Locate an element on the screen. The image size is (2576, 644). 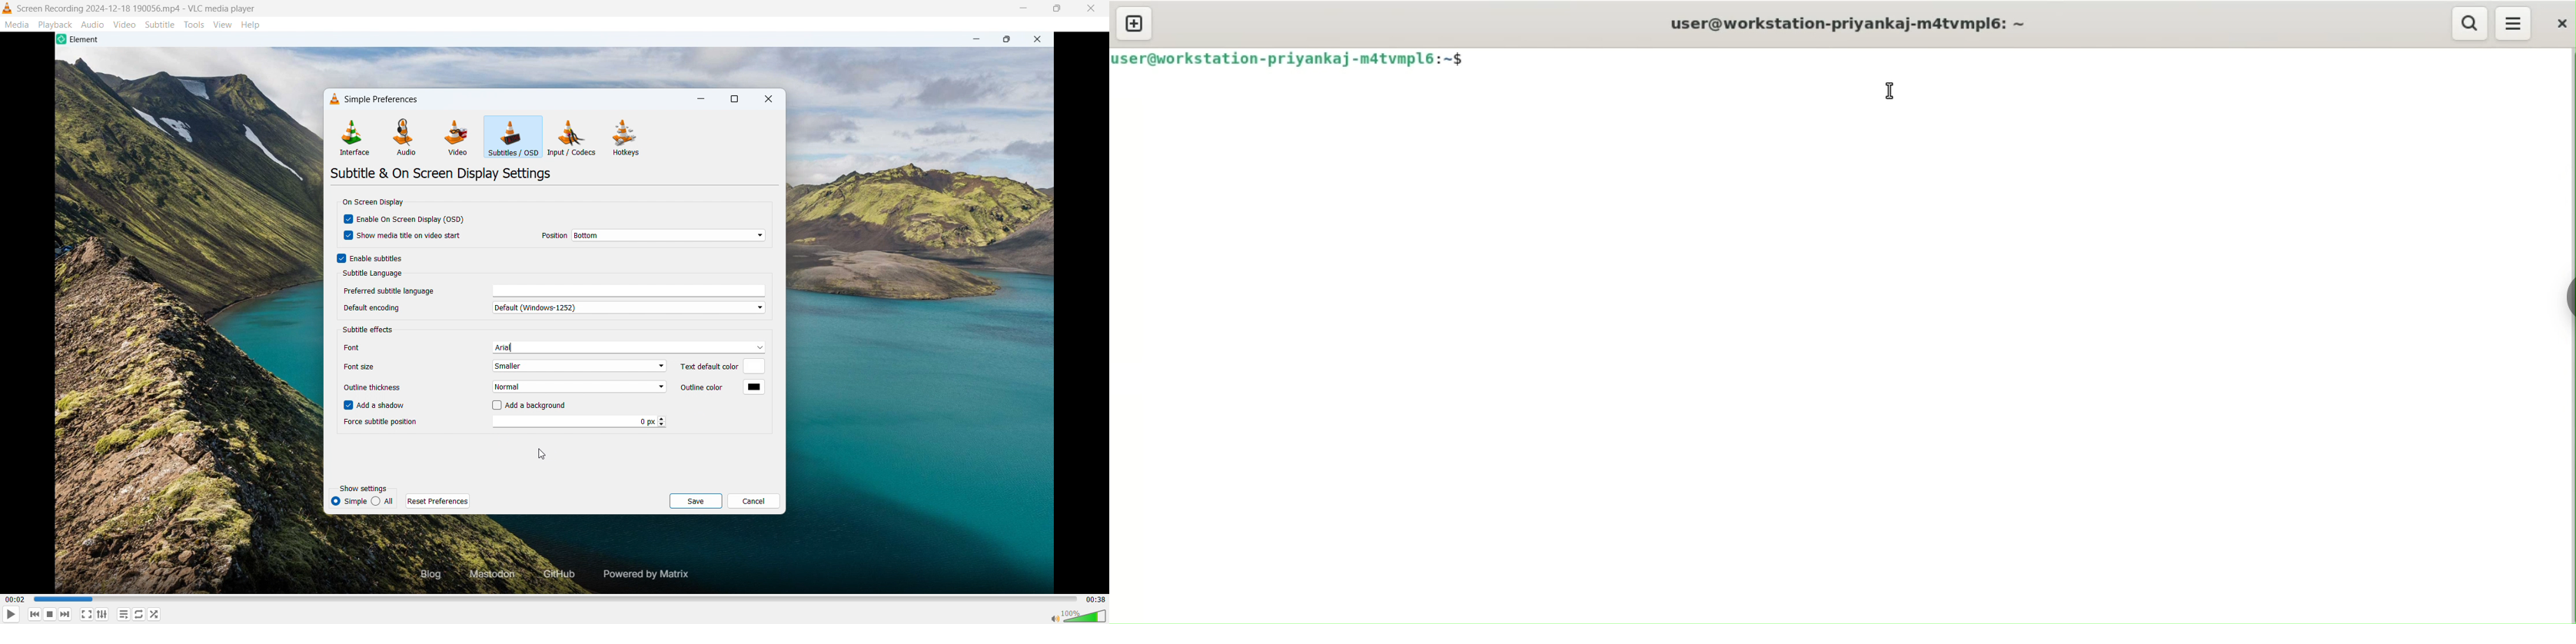
media is located at coordinates (17, 24).